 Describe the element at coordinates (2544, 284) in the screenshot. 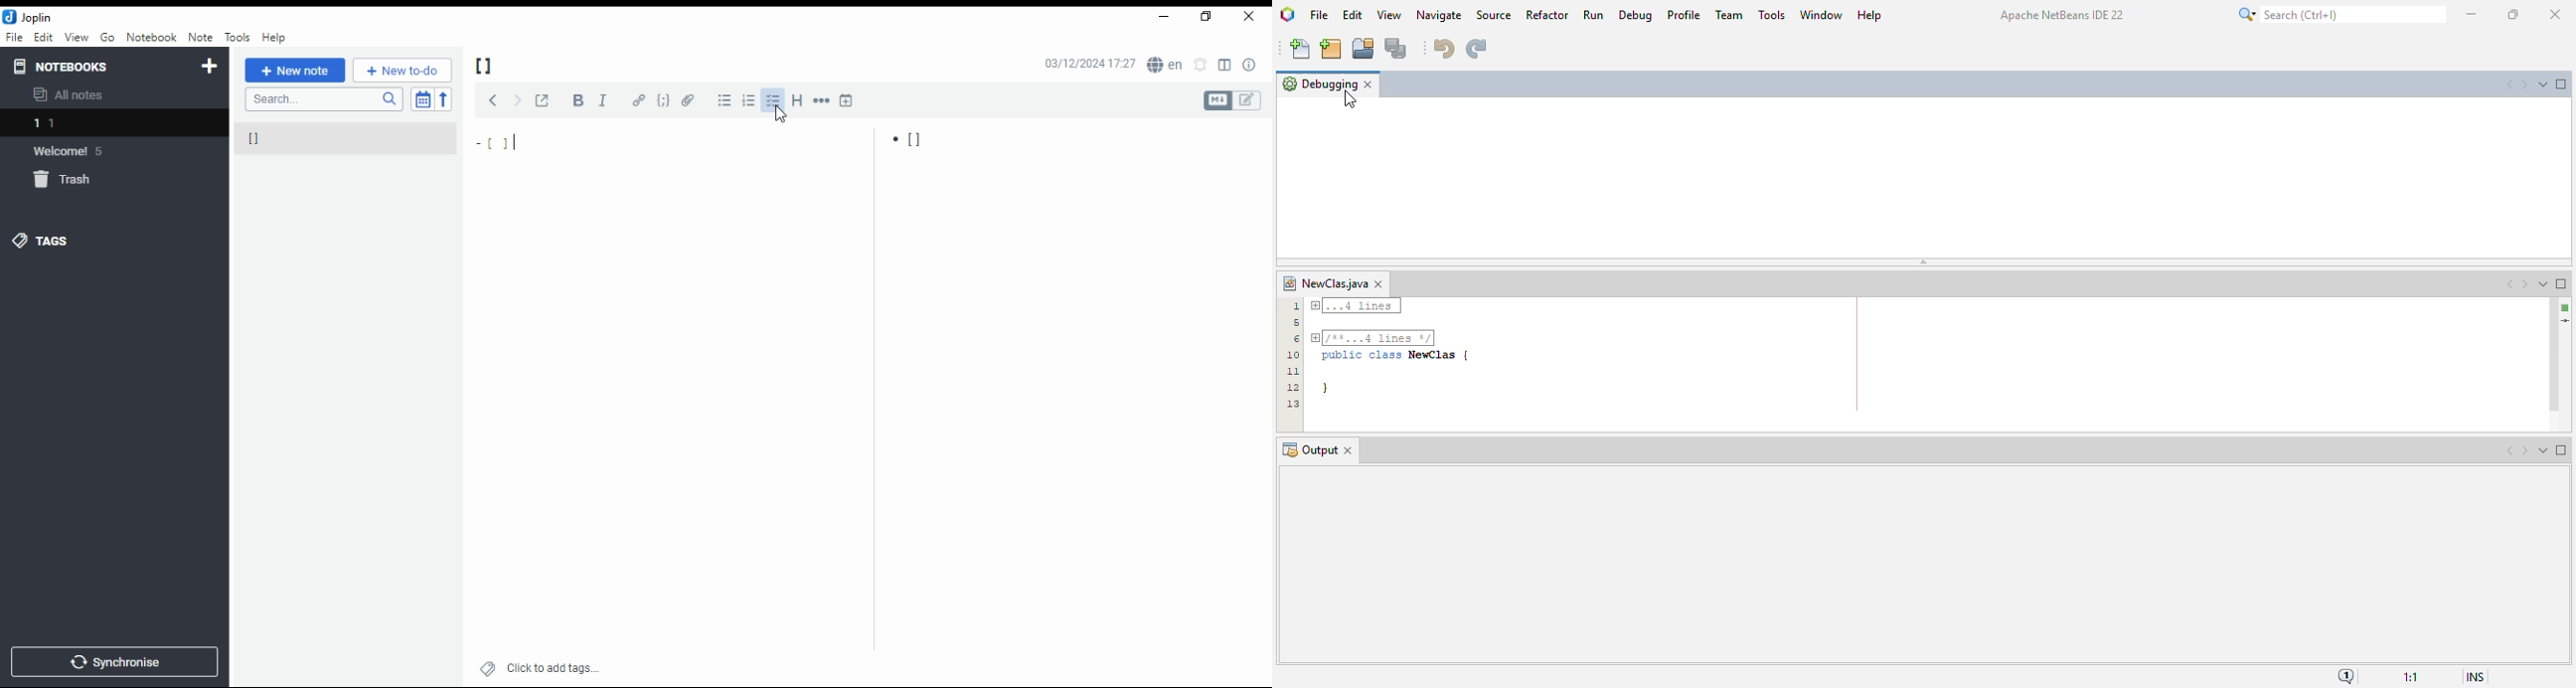

I see `show opened documents list` at that location.